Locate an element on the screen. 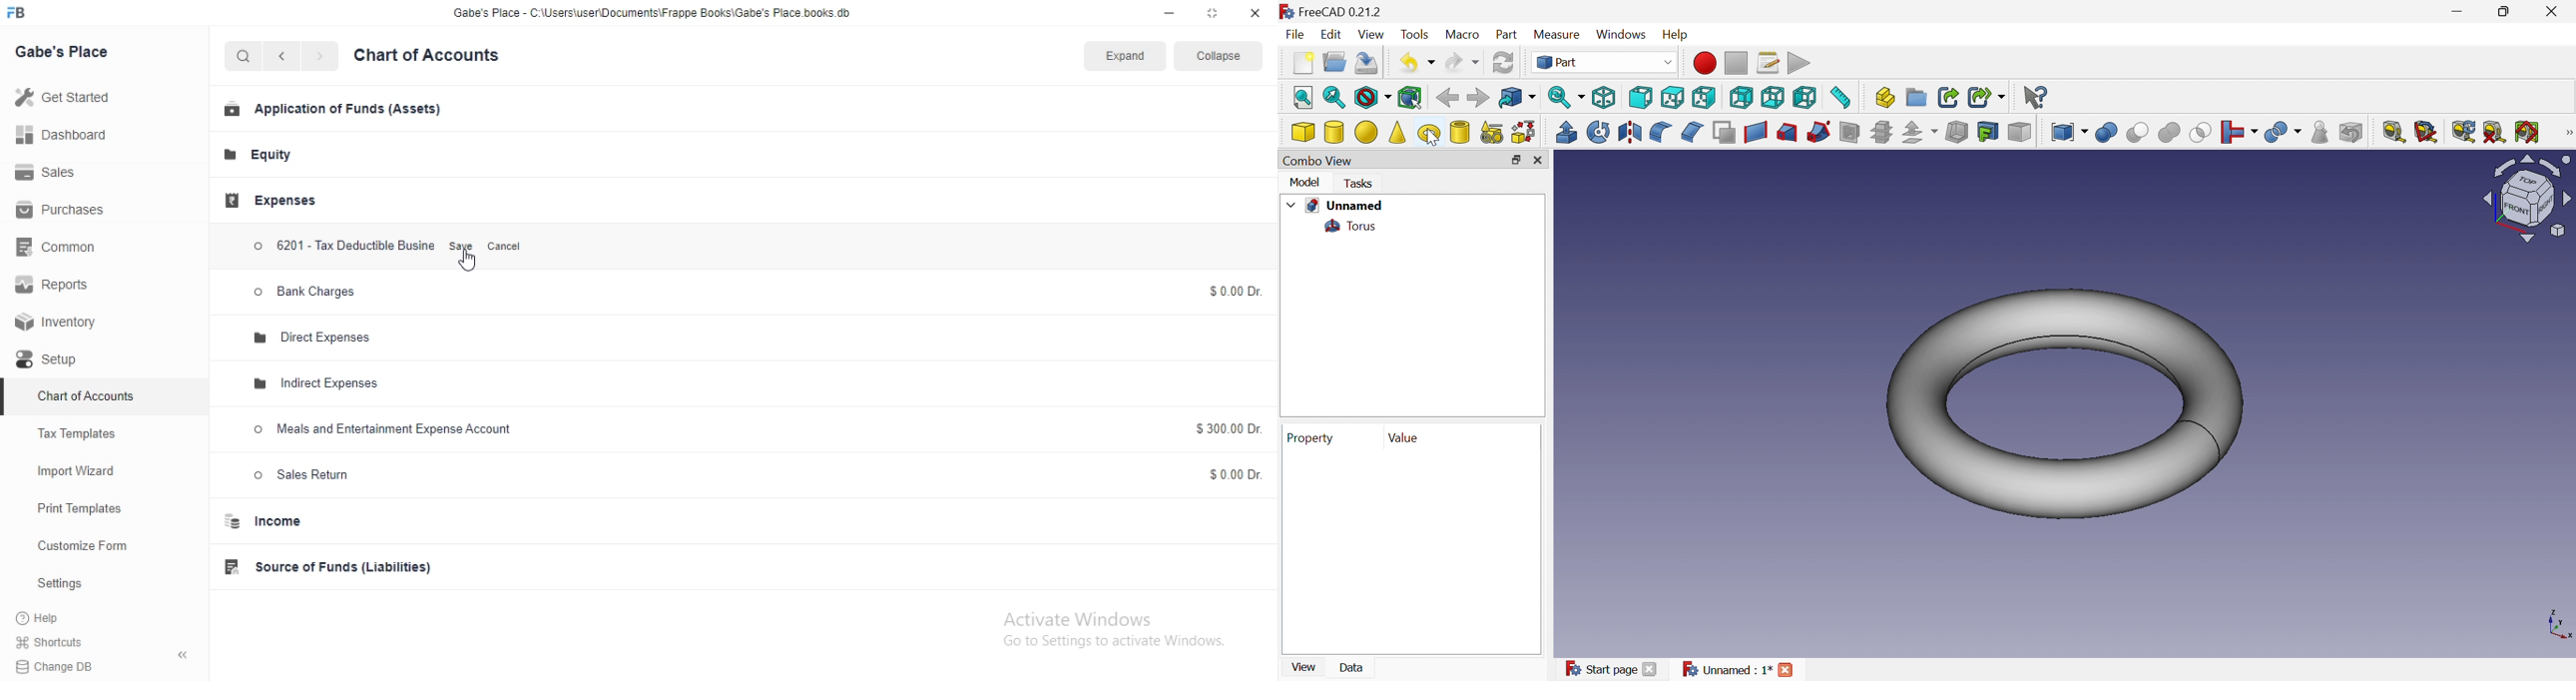 The image size is (2576, 700). Combo view is located at coordinates (1315, 160).